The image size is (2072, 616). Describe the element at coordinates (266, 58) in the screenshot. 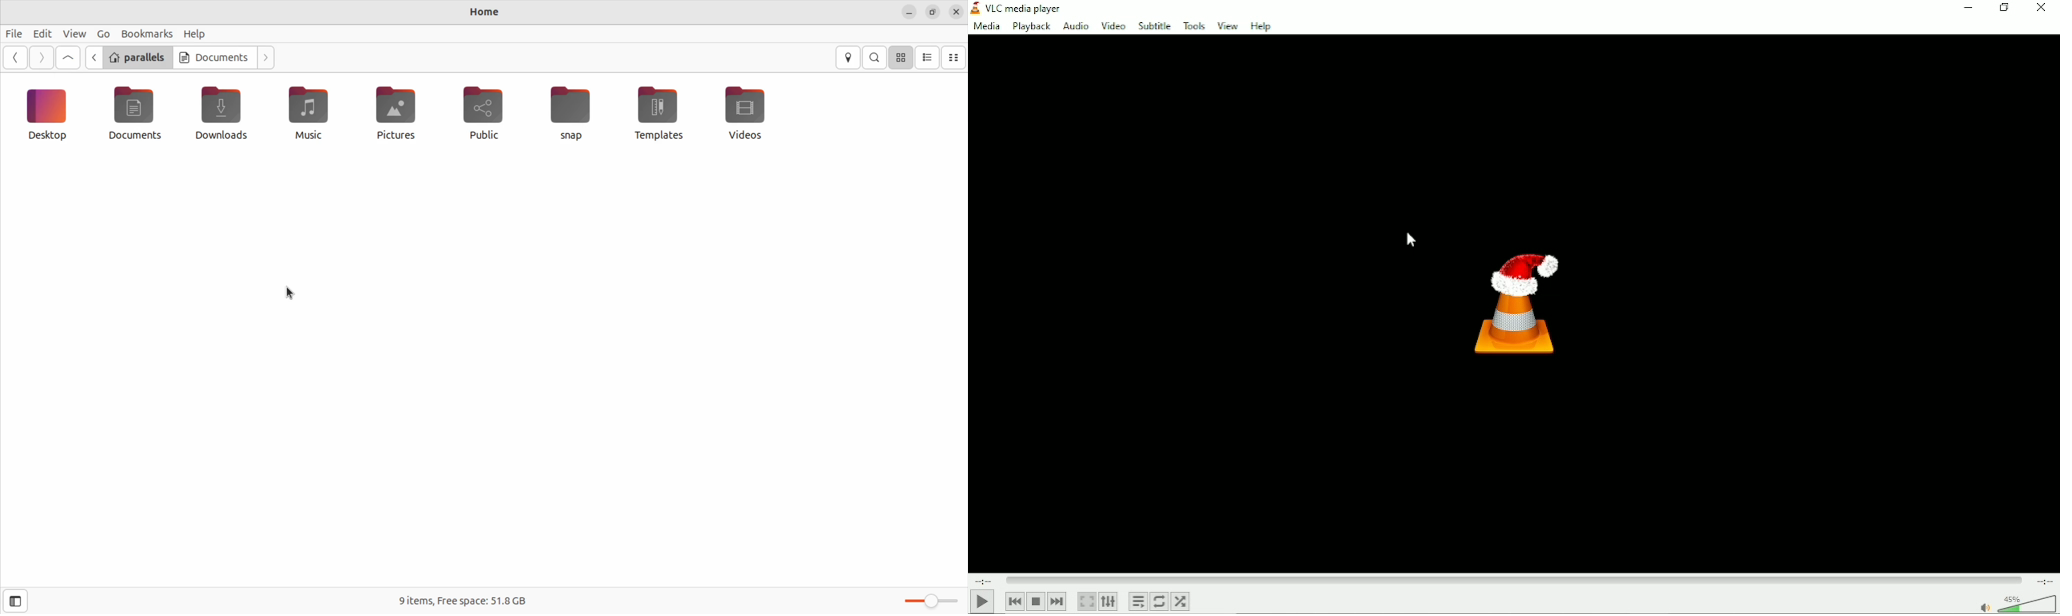

I see `next` at that location.